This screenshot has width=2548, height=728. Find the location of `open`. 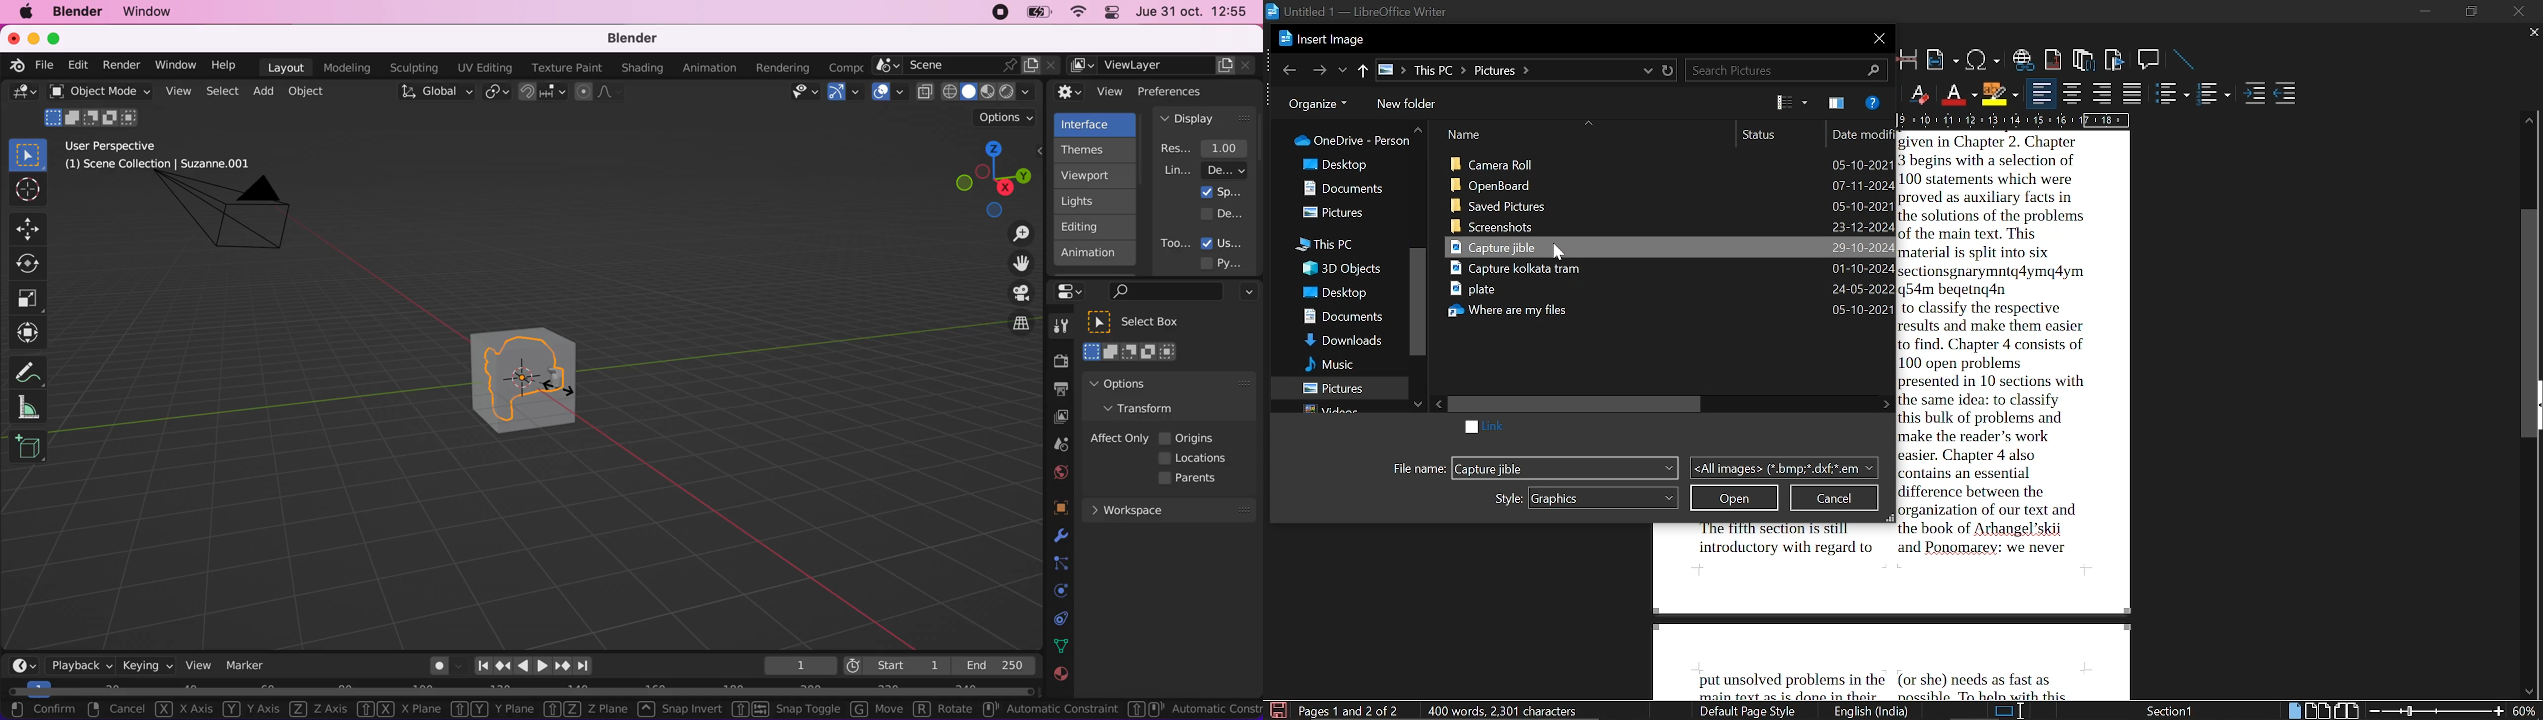

open is located at coordinates (1734, 497).